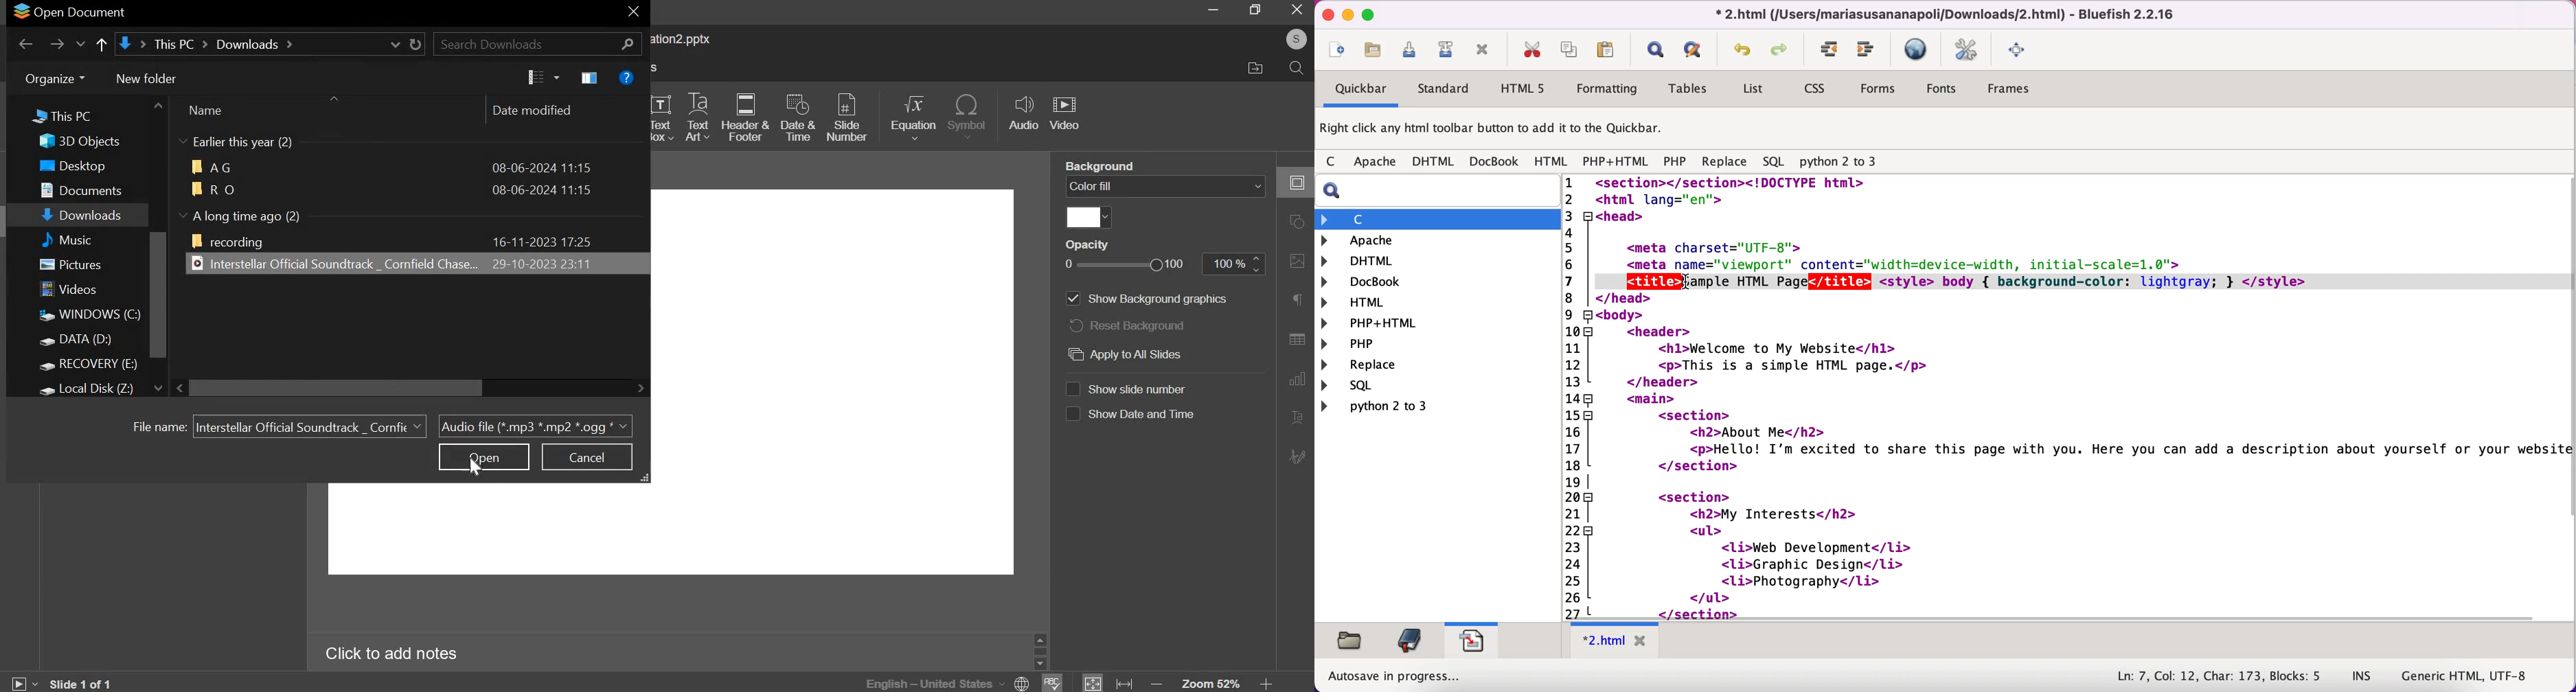 This screenshot has height=700, width=2576. Describe the element at coordinates (158, 105) in the screenshot. I see `scroll up` at that location.